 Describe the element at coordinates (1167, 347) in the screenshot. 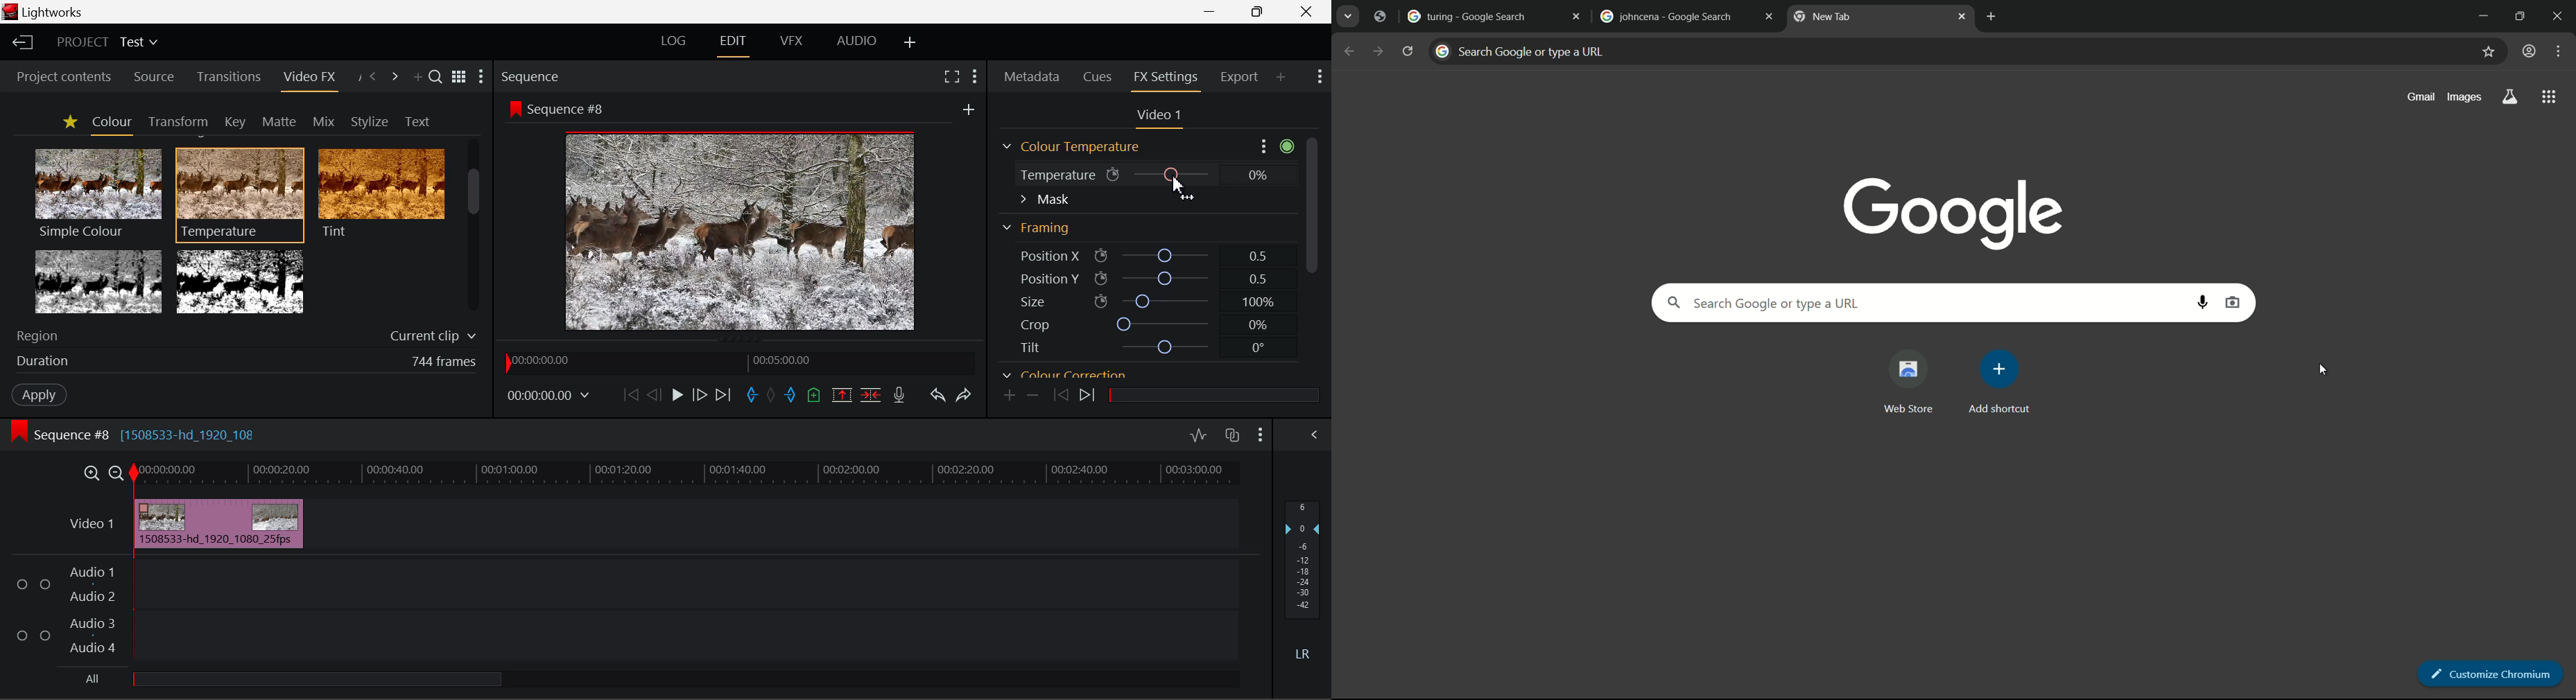

I see `tilt` at that location.